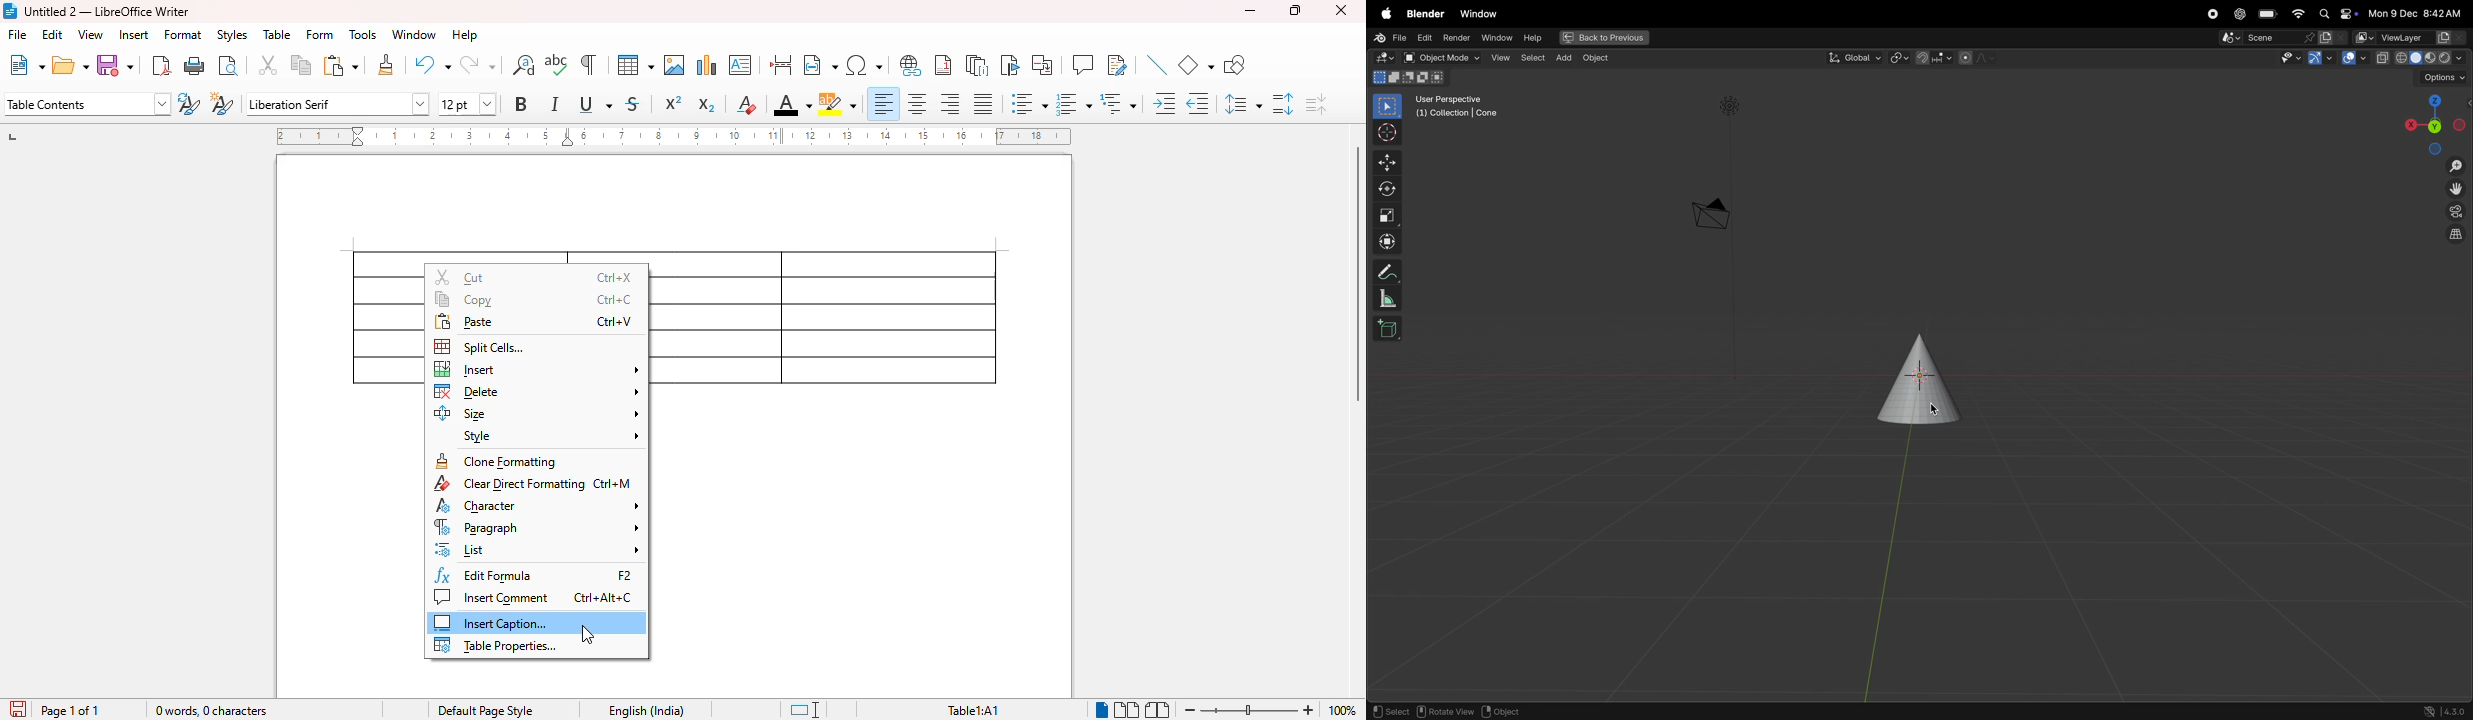 This screenshot has width=2492, height=728. I want to click on insert endnote, so click(977, 65).